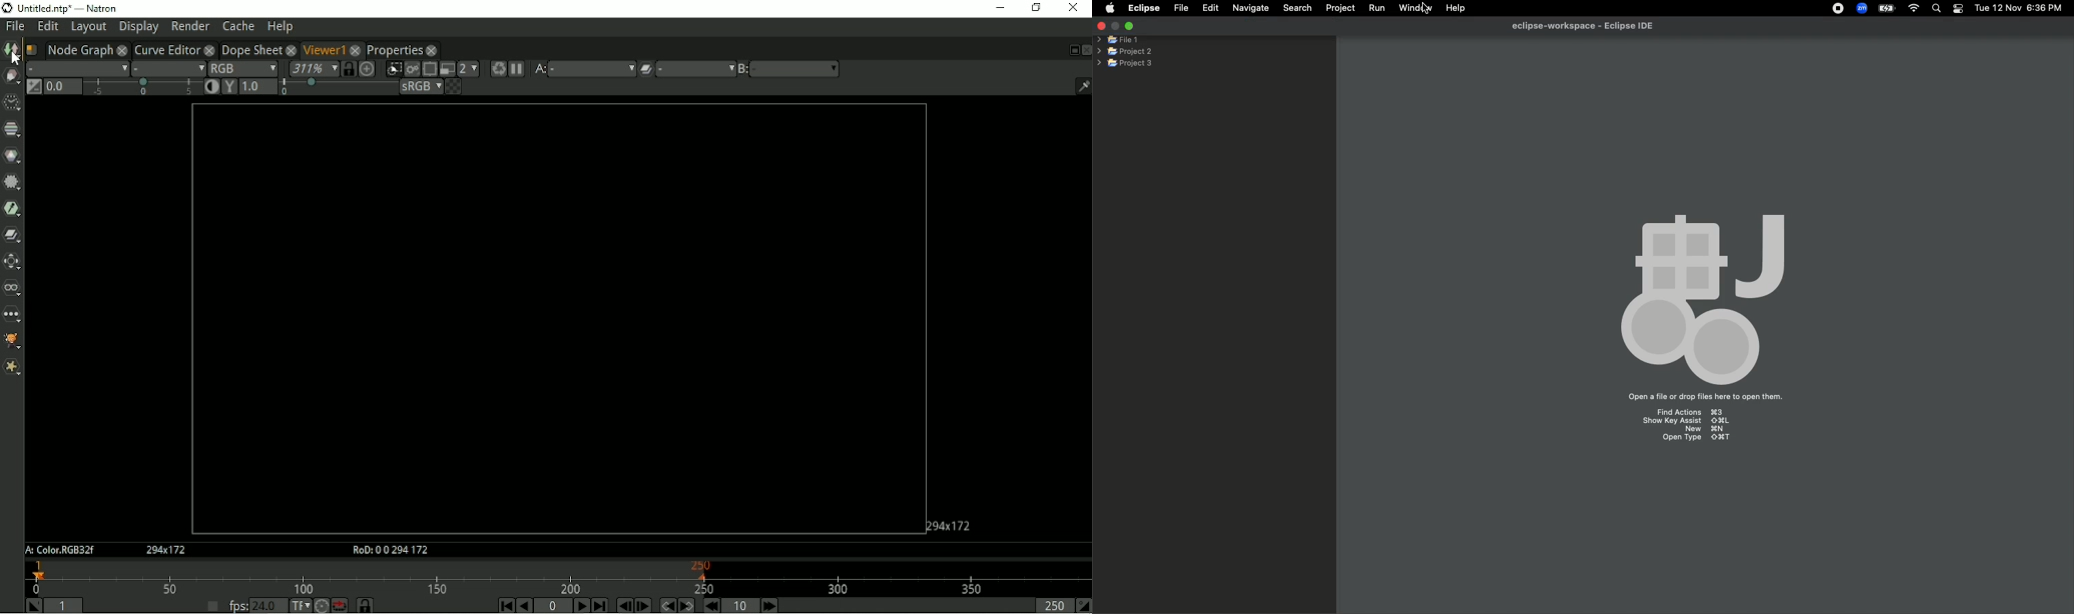  I want to click on Help, so click(1457, 8).